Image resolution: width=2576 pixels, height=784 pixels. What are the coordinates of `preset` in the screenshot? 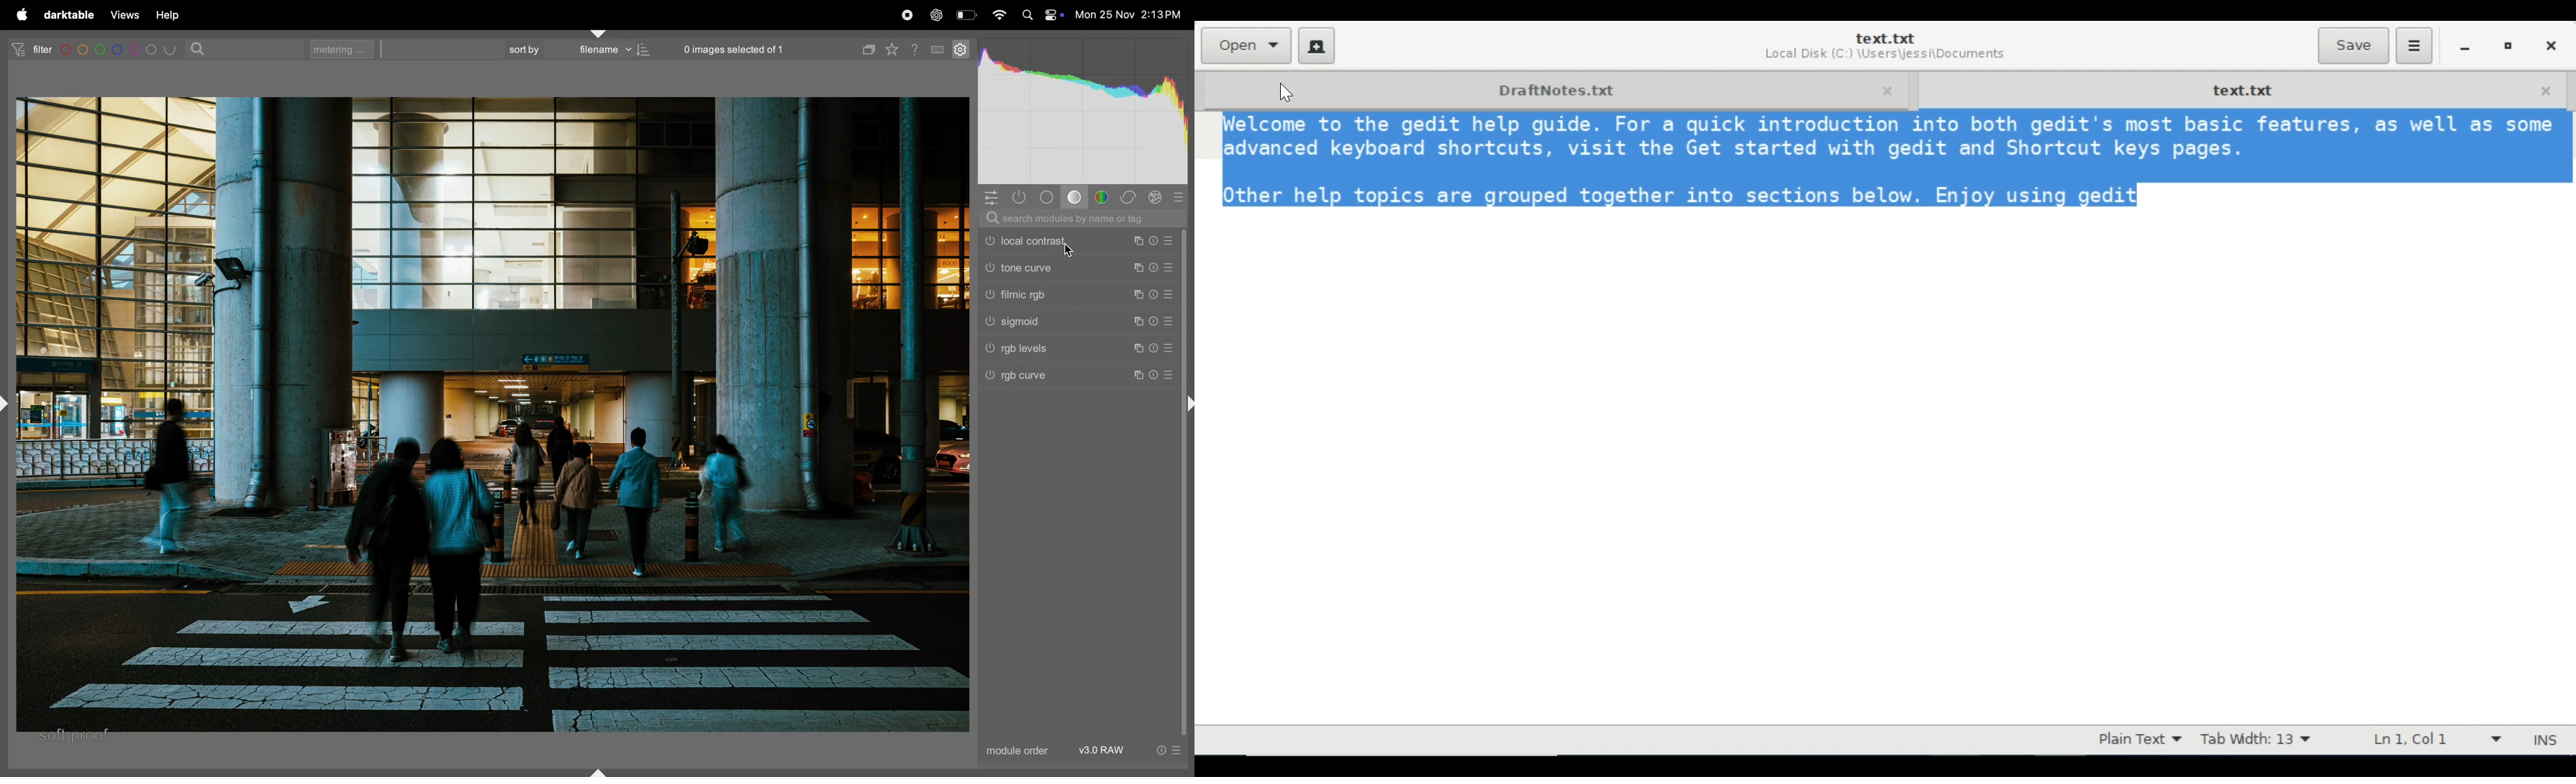 It's located at (1176, 749).